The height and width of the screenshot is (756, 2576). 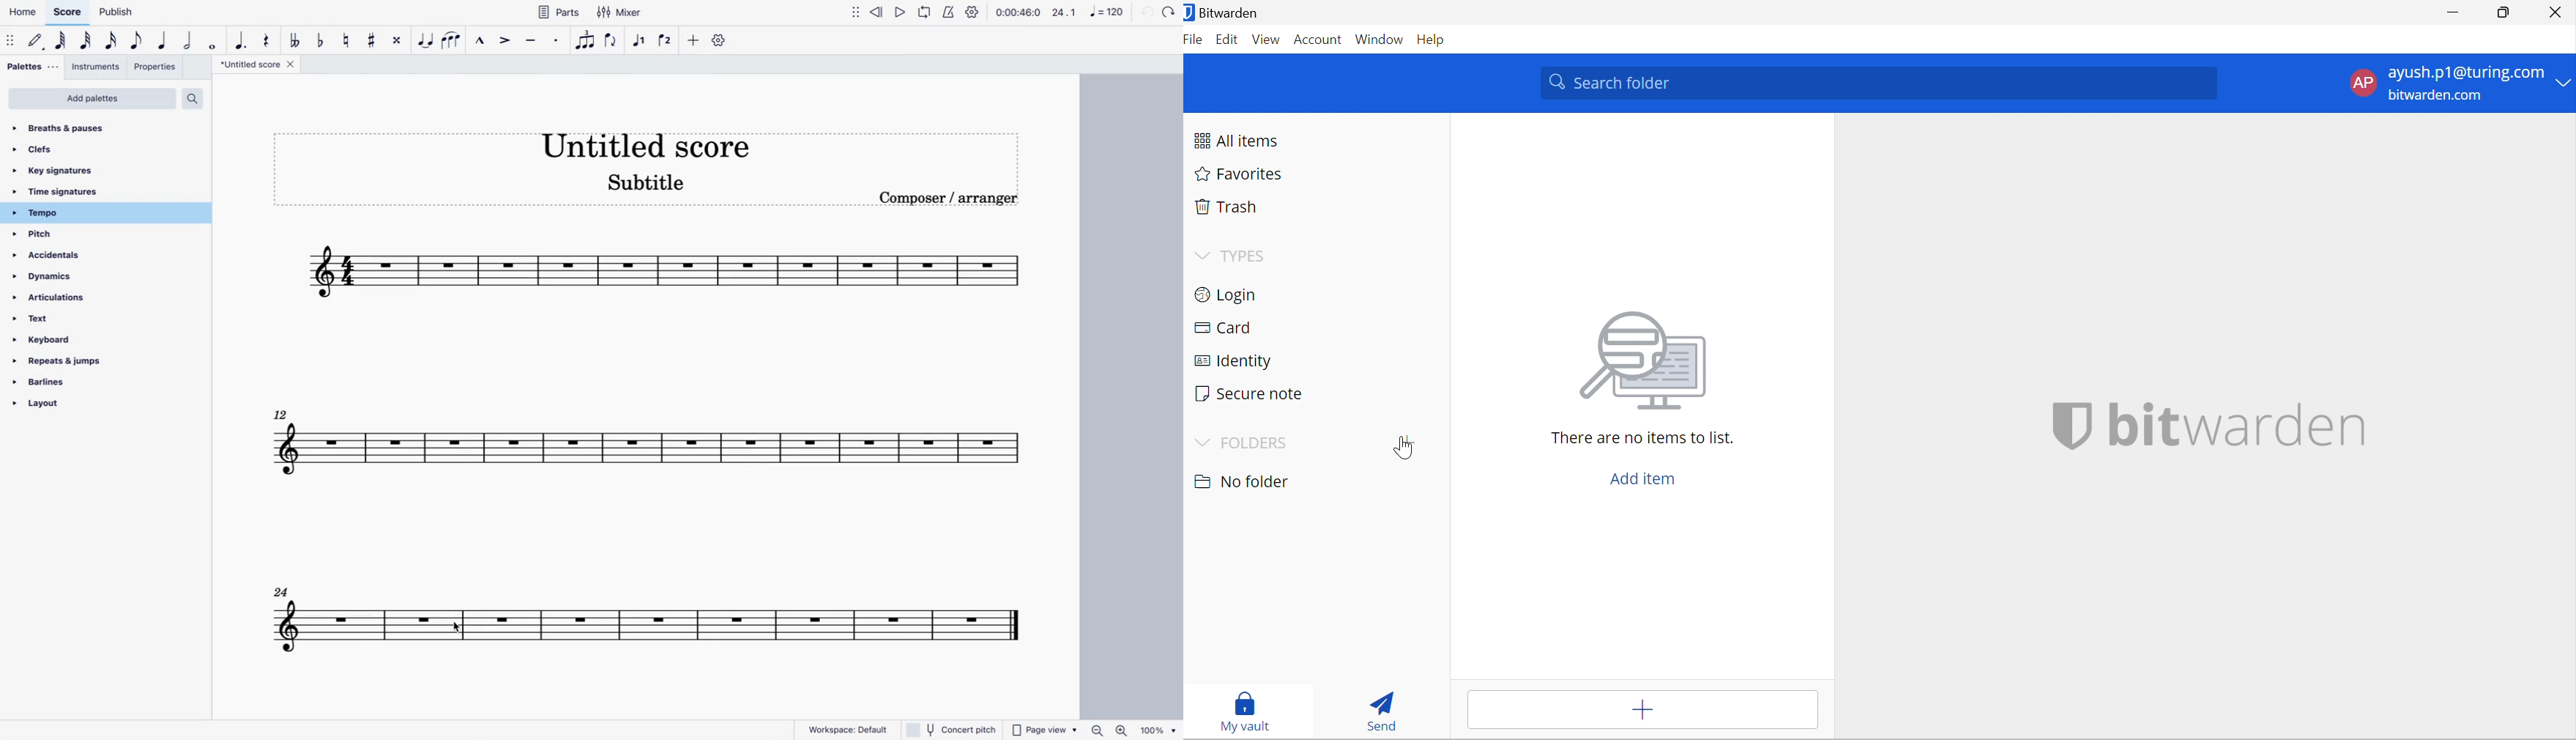 What do you see at coordinates (1088, 12) in the screenshot?
I see `scale` at bounding box center [1088, 12].